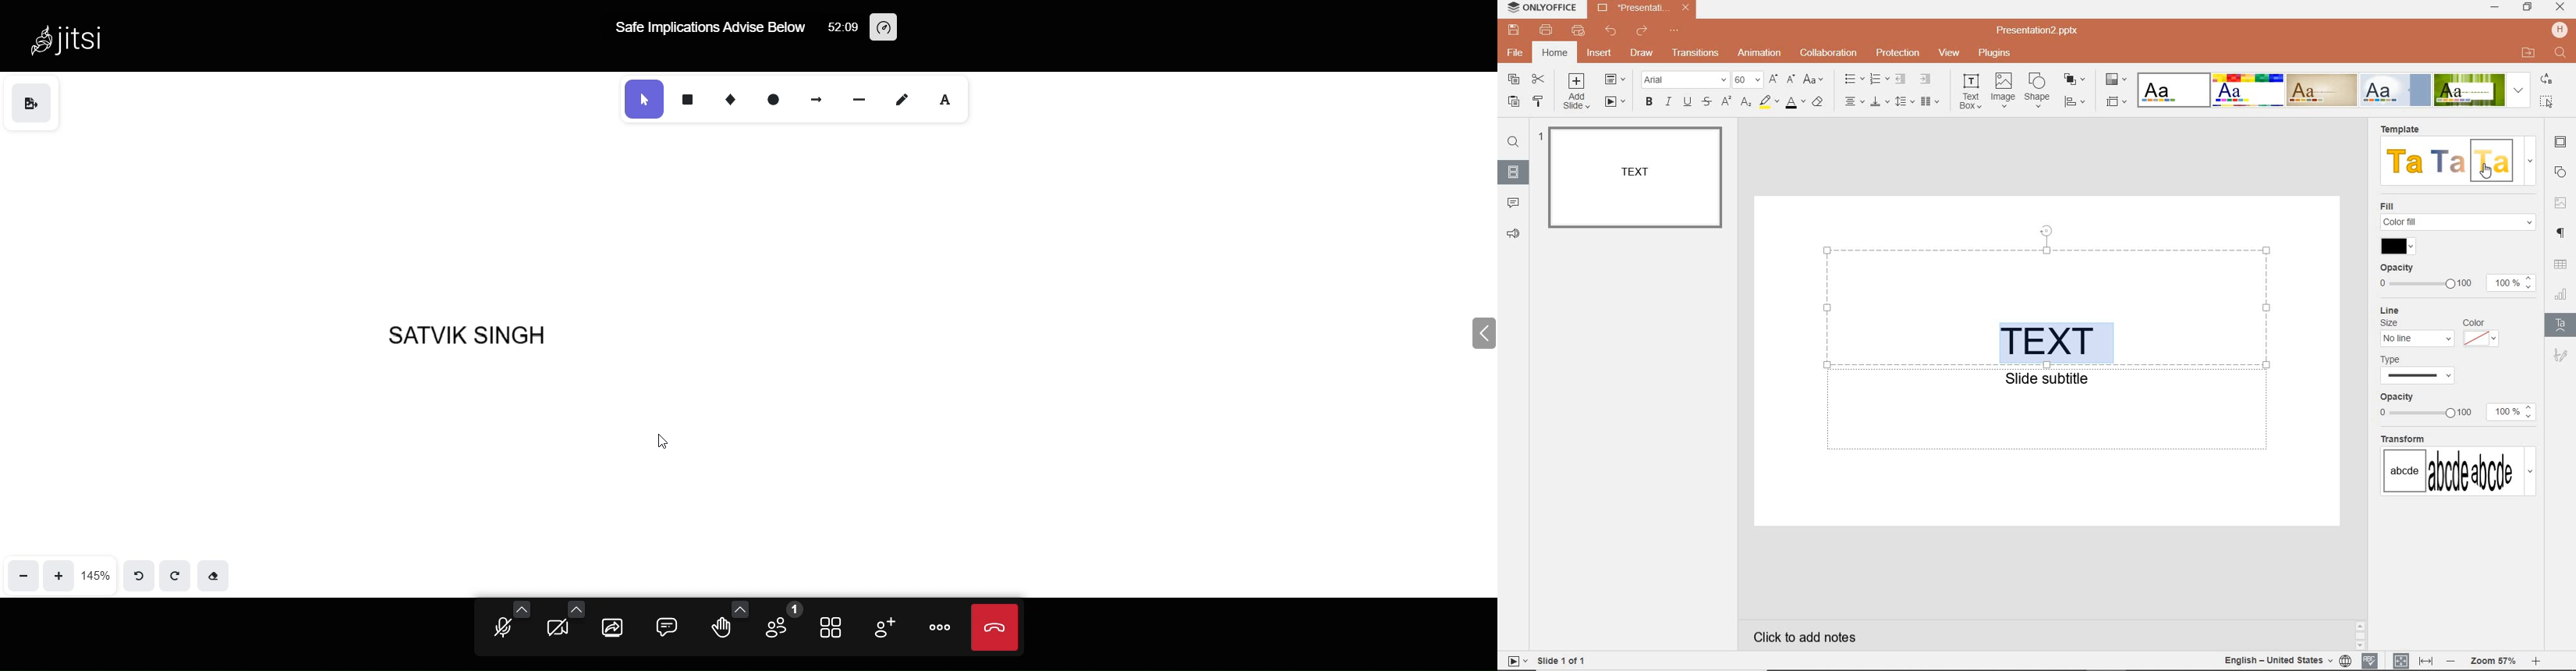  I want to click on SHAPE SETTINGS, so click(2561, 174).